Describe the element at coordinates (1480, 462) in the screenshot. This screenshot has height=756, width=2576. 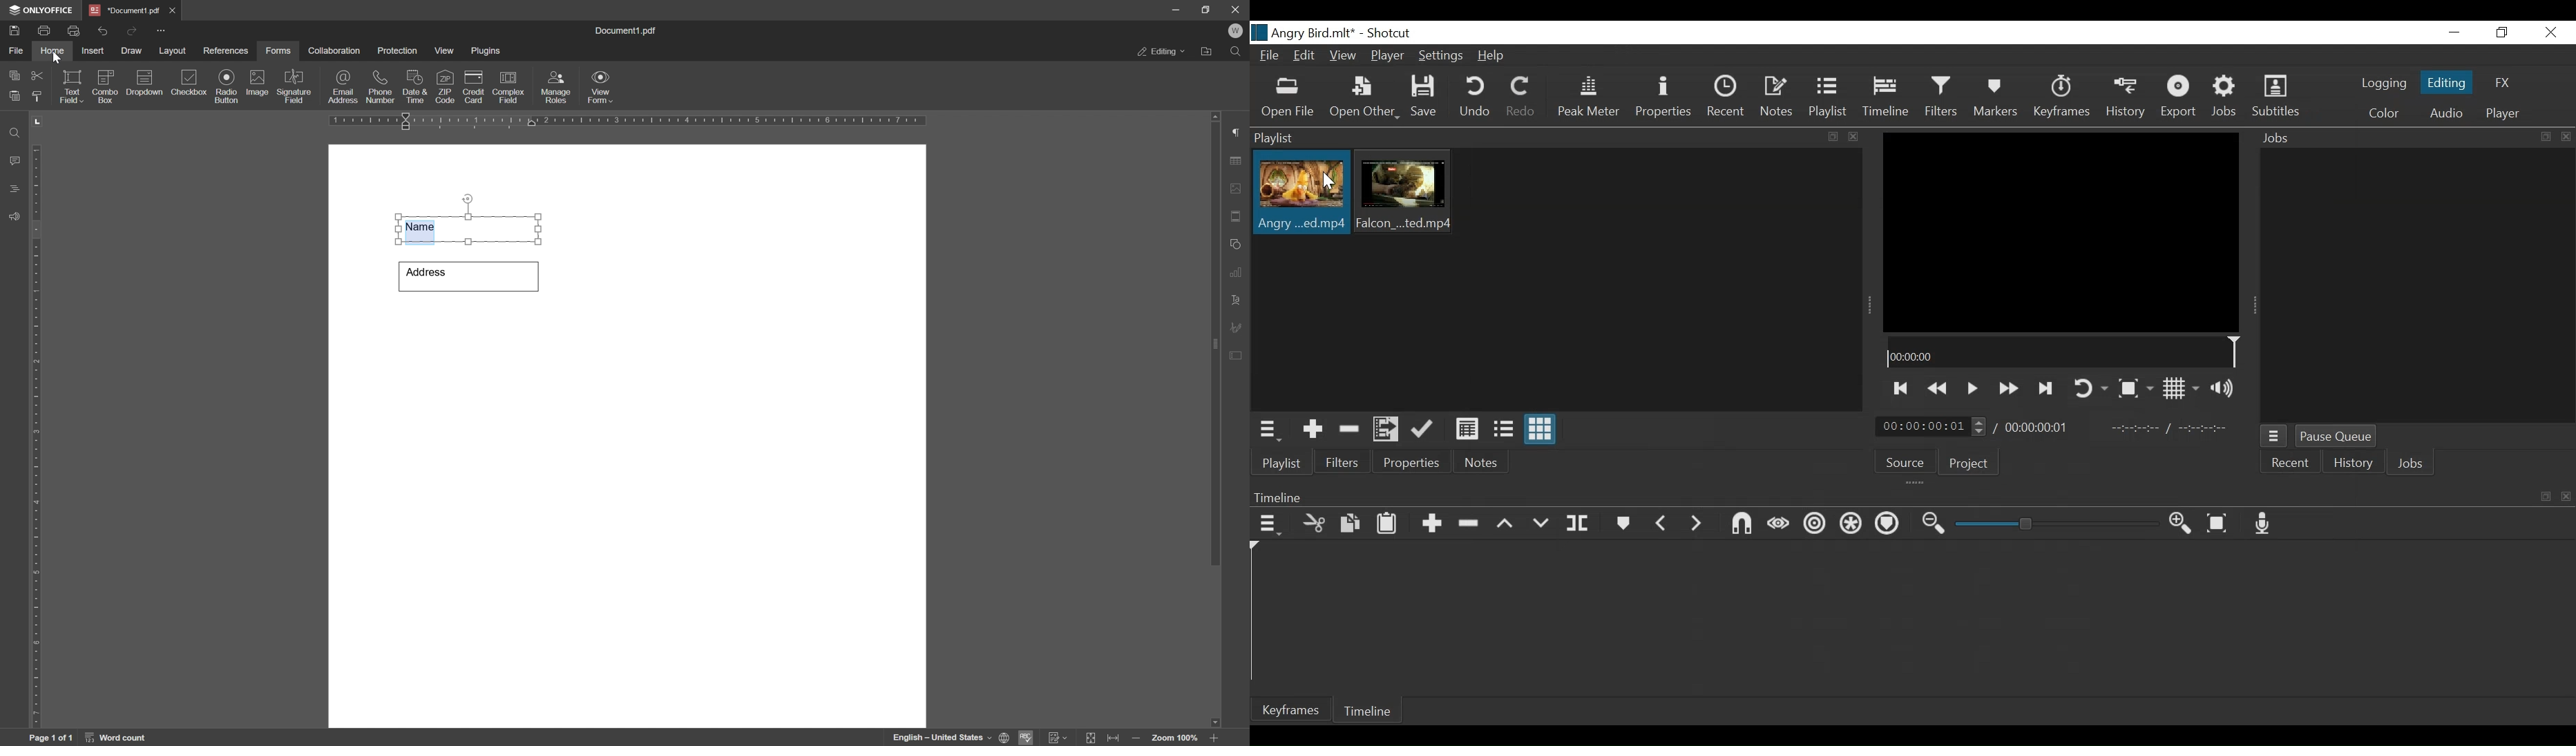
I see `Notes` at that location.